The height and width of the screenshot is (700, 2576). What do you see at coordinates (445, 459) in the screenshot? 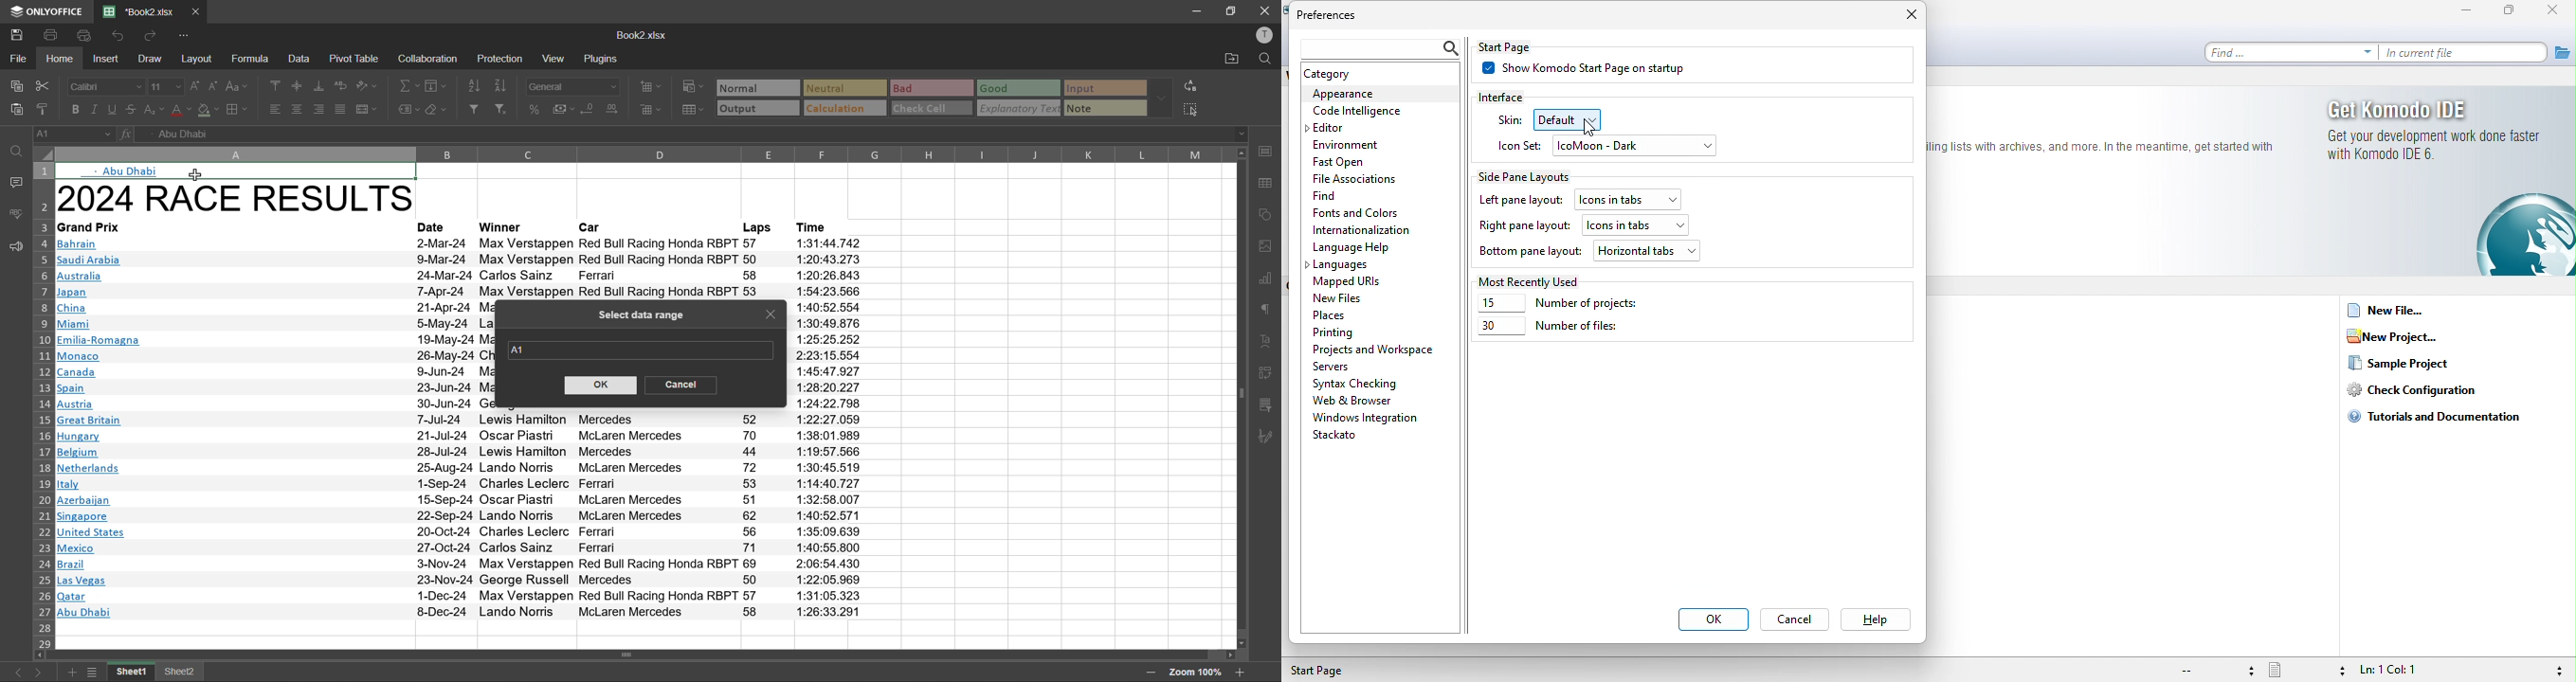
I see `Dates` at bounding box center [445, 459].